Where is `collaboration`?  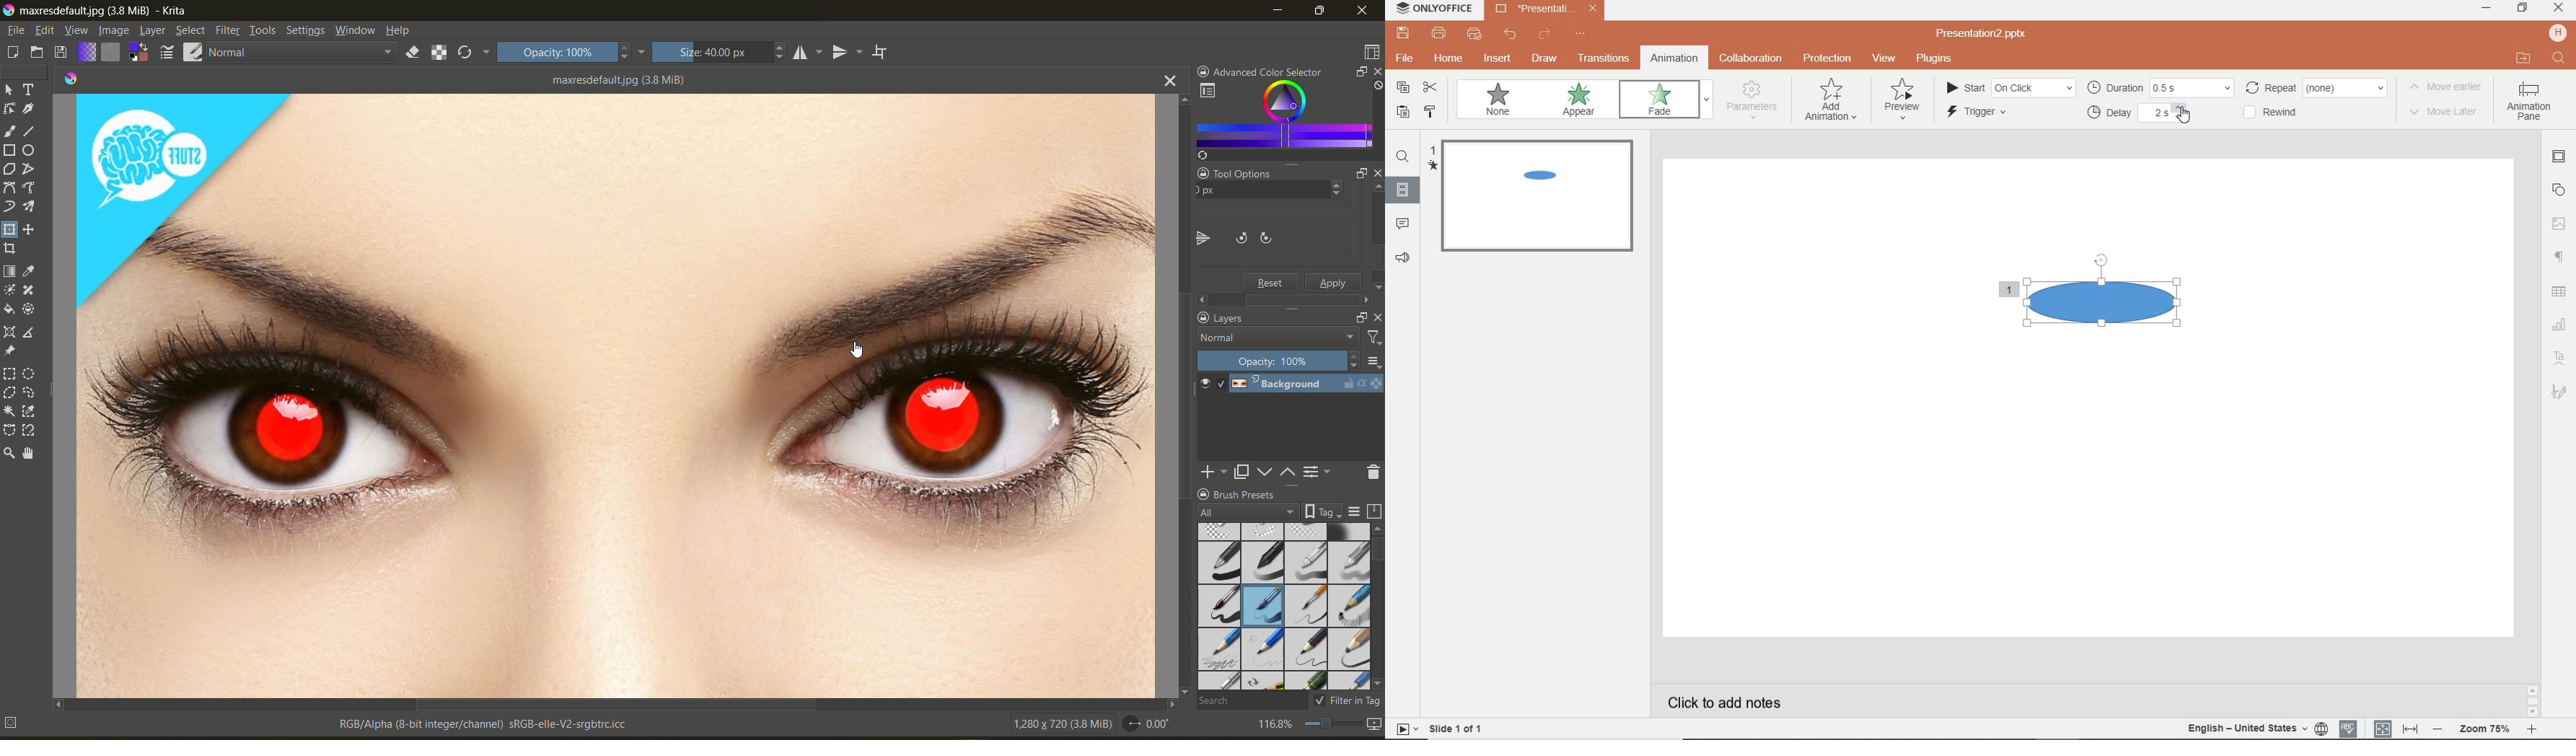
collaboration is located at coordinates (1753, 60).